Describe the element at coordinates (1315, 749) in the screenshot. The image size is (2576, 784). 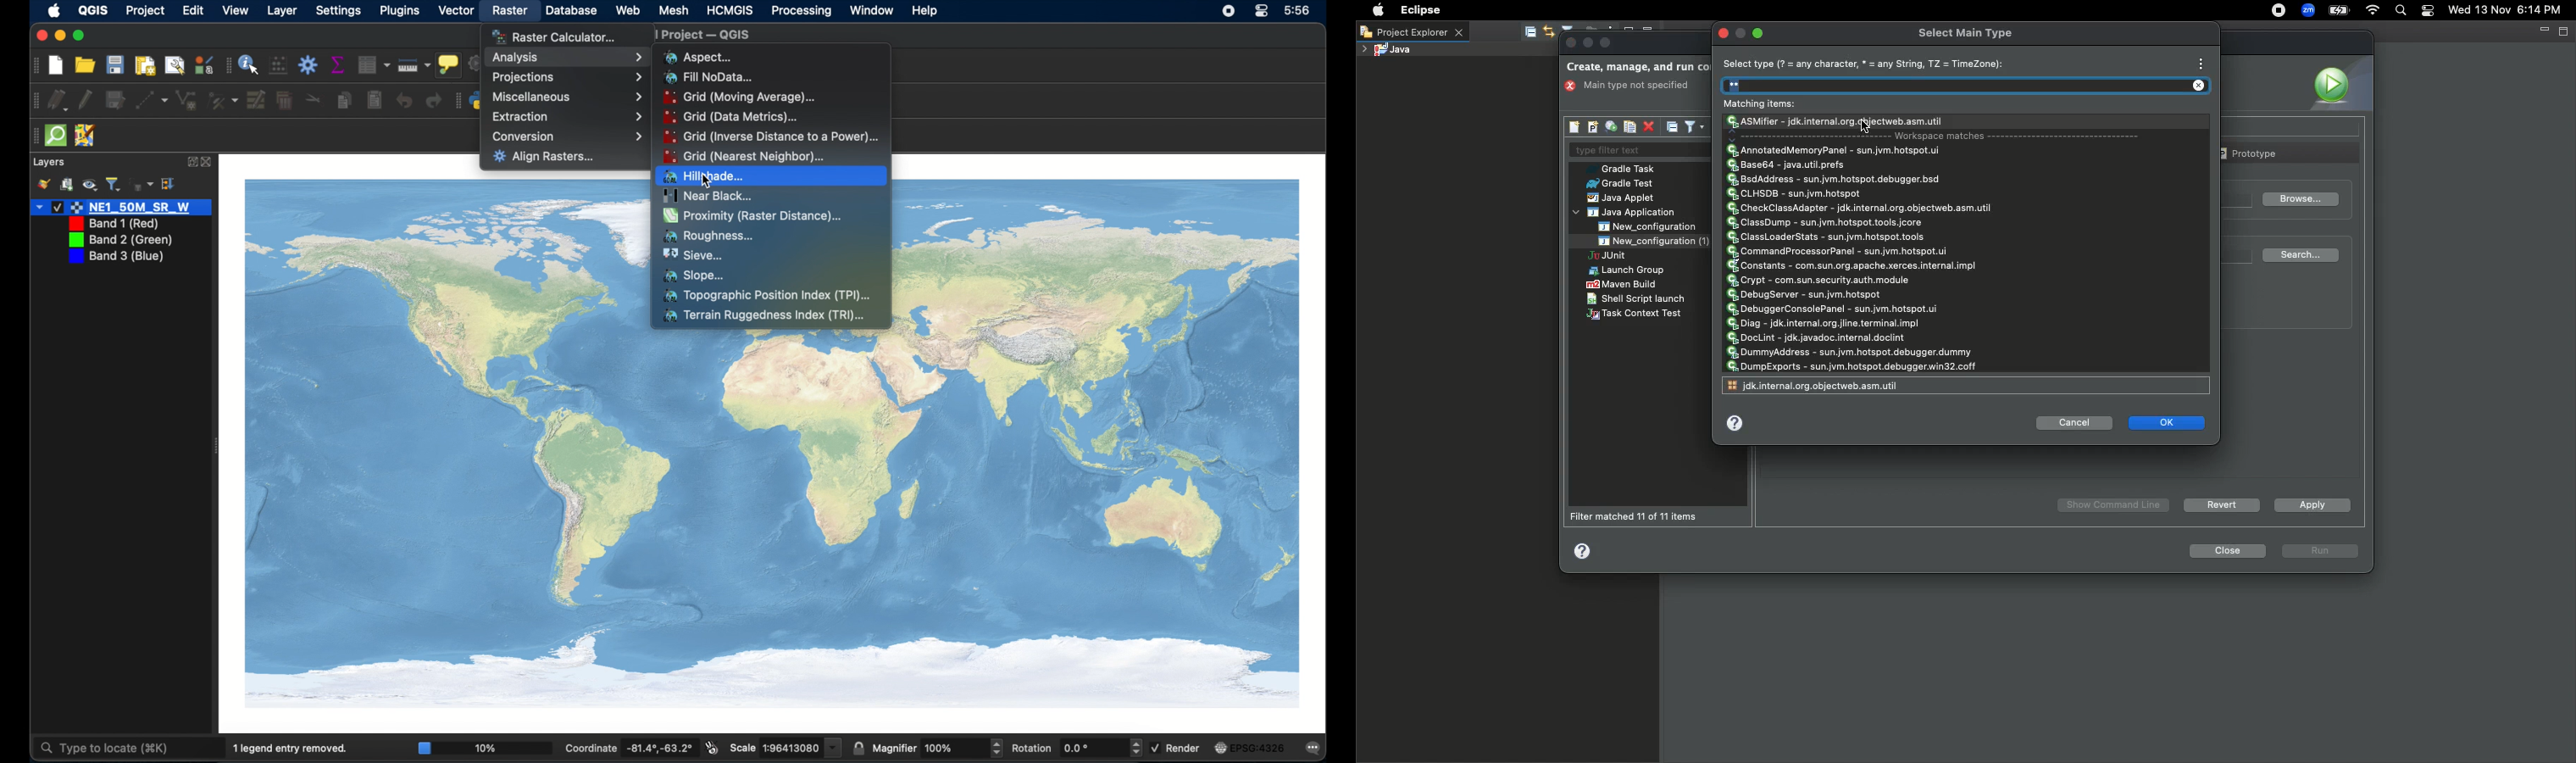
I see `messages` at that location.